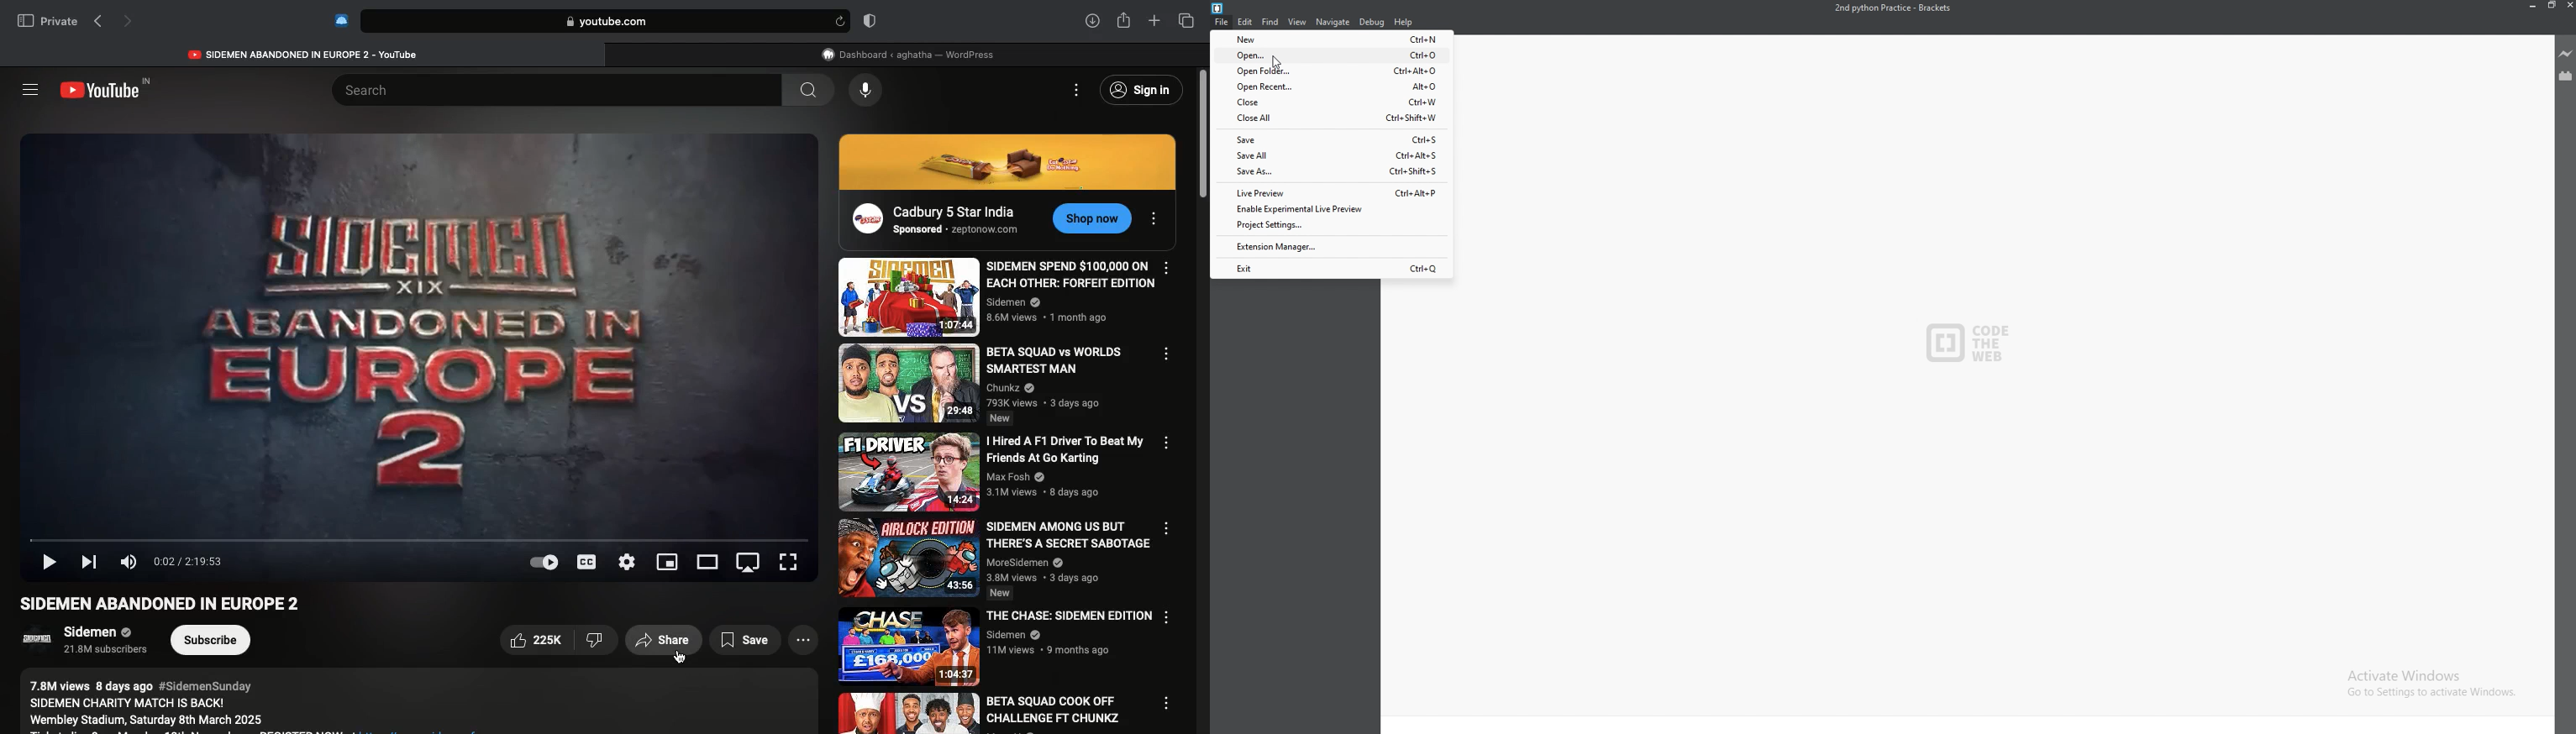 Image resolution: width=2576 pixels, height=756 pixels. I want to click on bracket logo, so click(1223, 8).